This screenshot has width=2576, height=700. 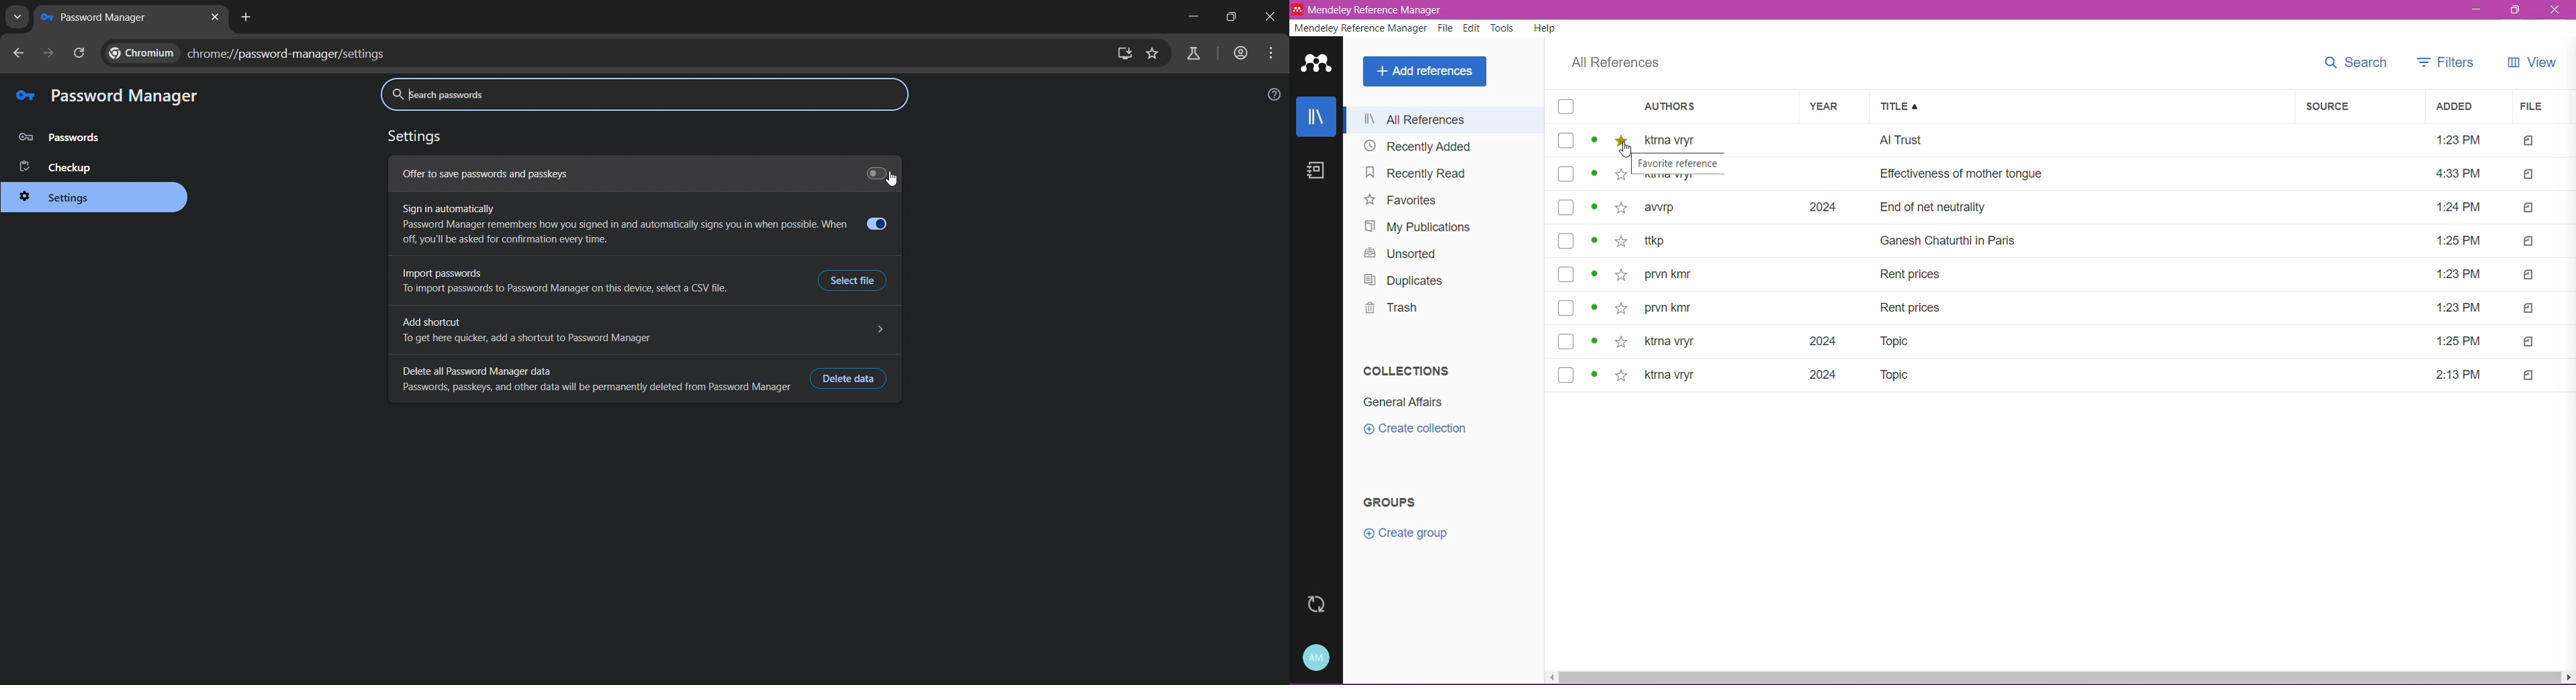 I want to click on Toggle on for add to favorite, so click(x=1620, y=141).